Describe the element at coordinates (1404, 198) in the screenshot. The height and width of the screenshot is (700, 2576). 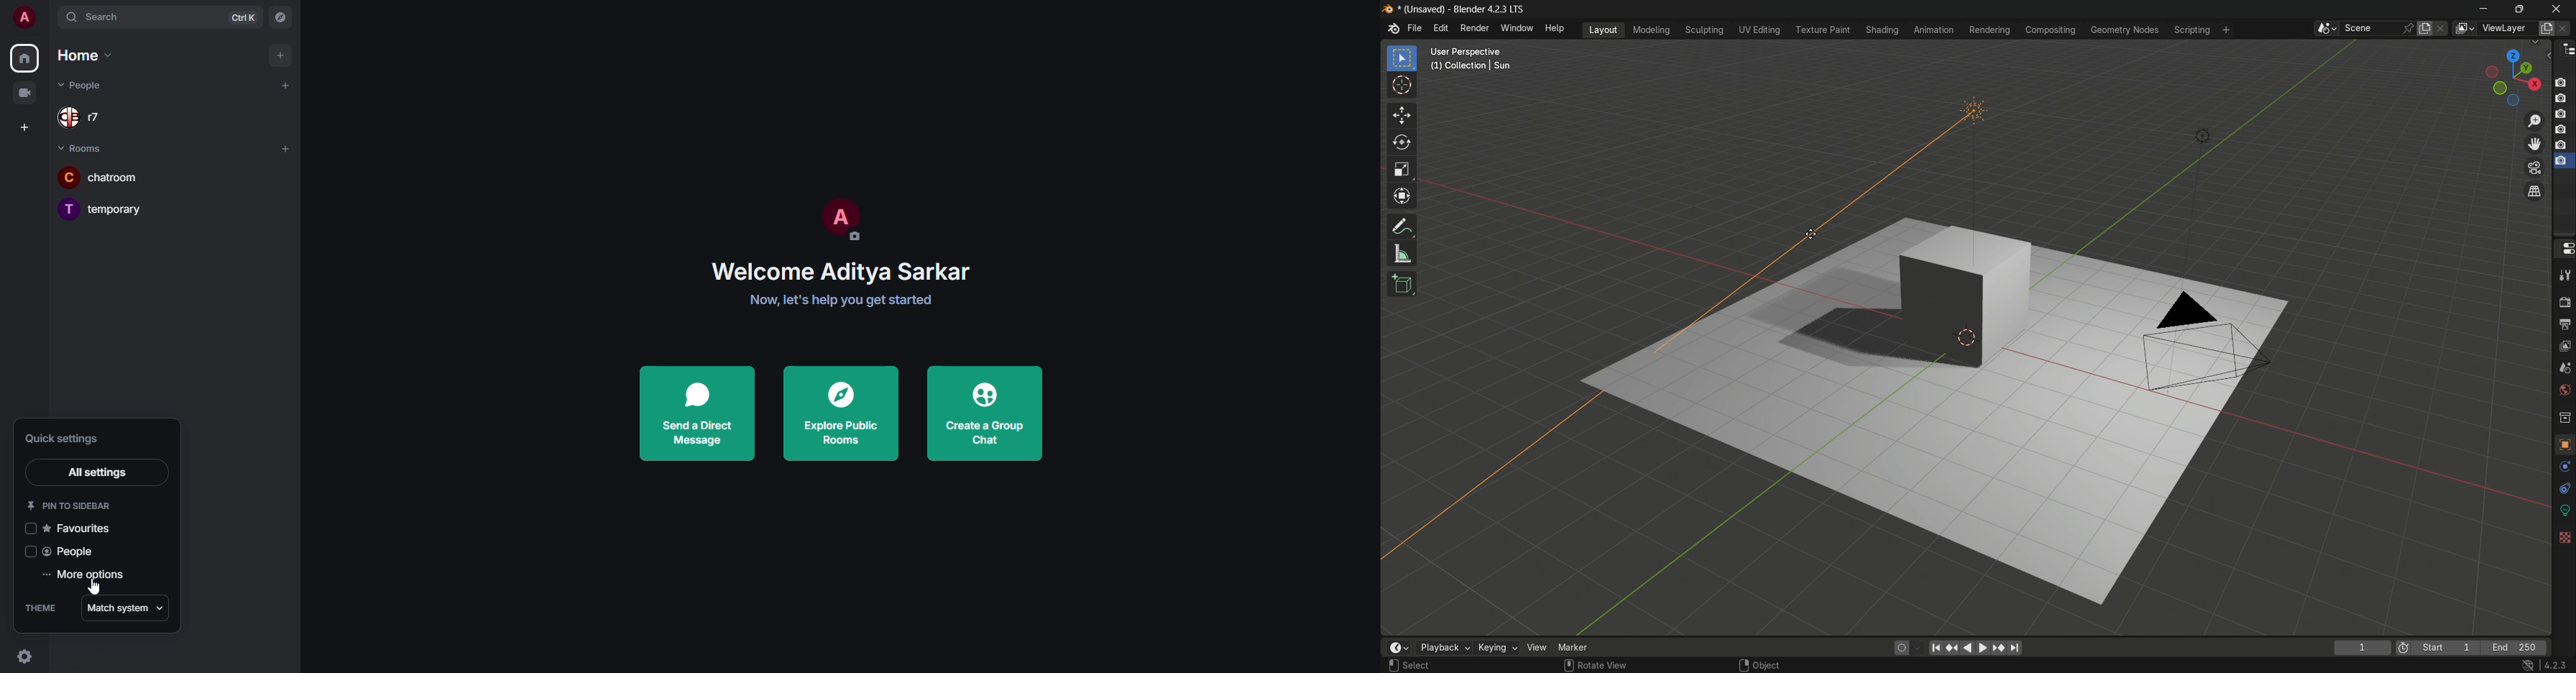
I see `transform` at that location.